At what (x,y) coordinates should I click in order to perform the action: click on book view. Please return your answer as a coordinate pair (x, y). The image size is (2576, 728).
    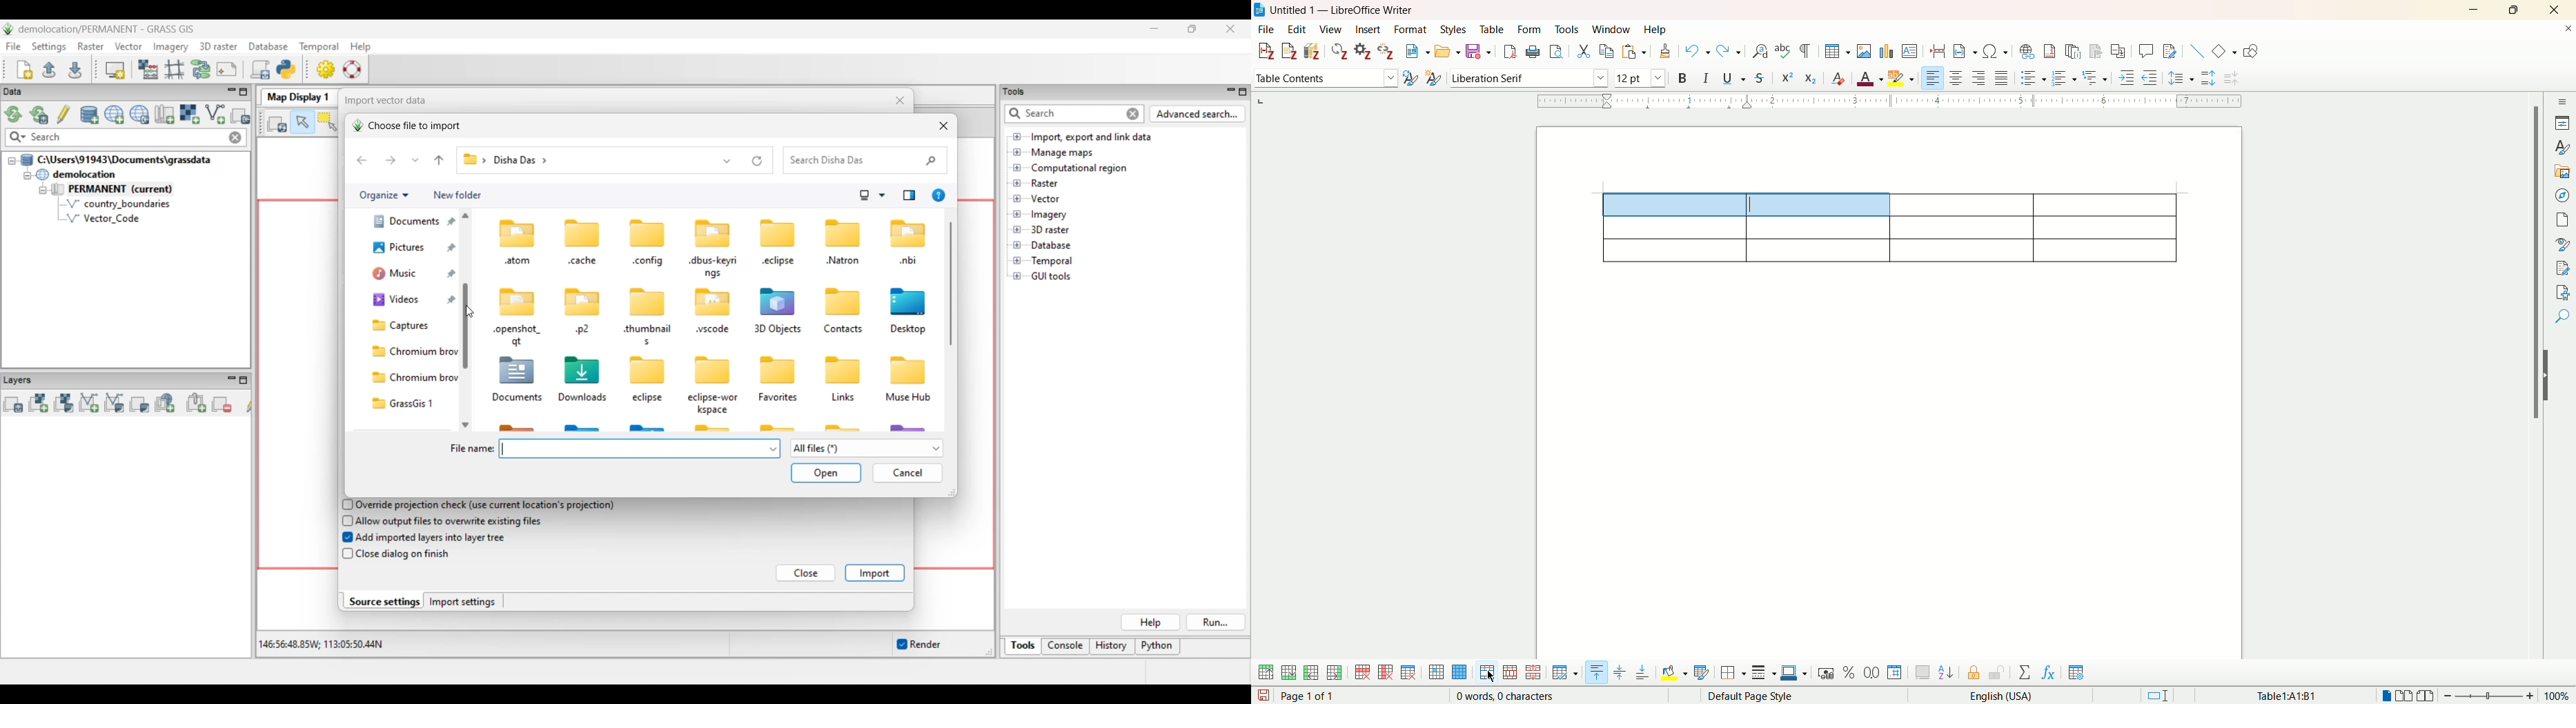
    Looking at the image, I should click on (2426, 696).